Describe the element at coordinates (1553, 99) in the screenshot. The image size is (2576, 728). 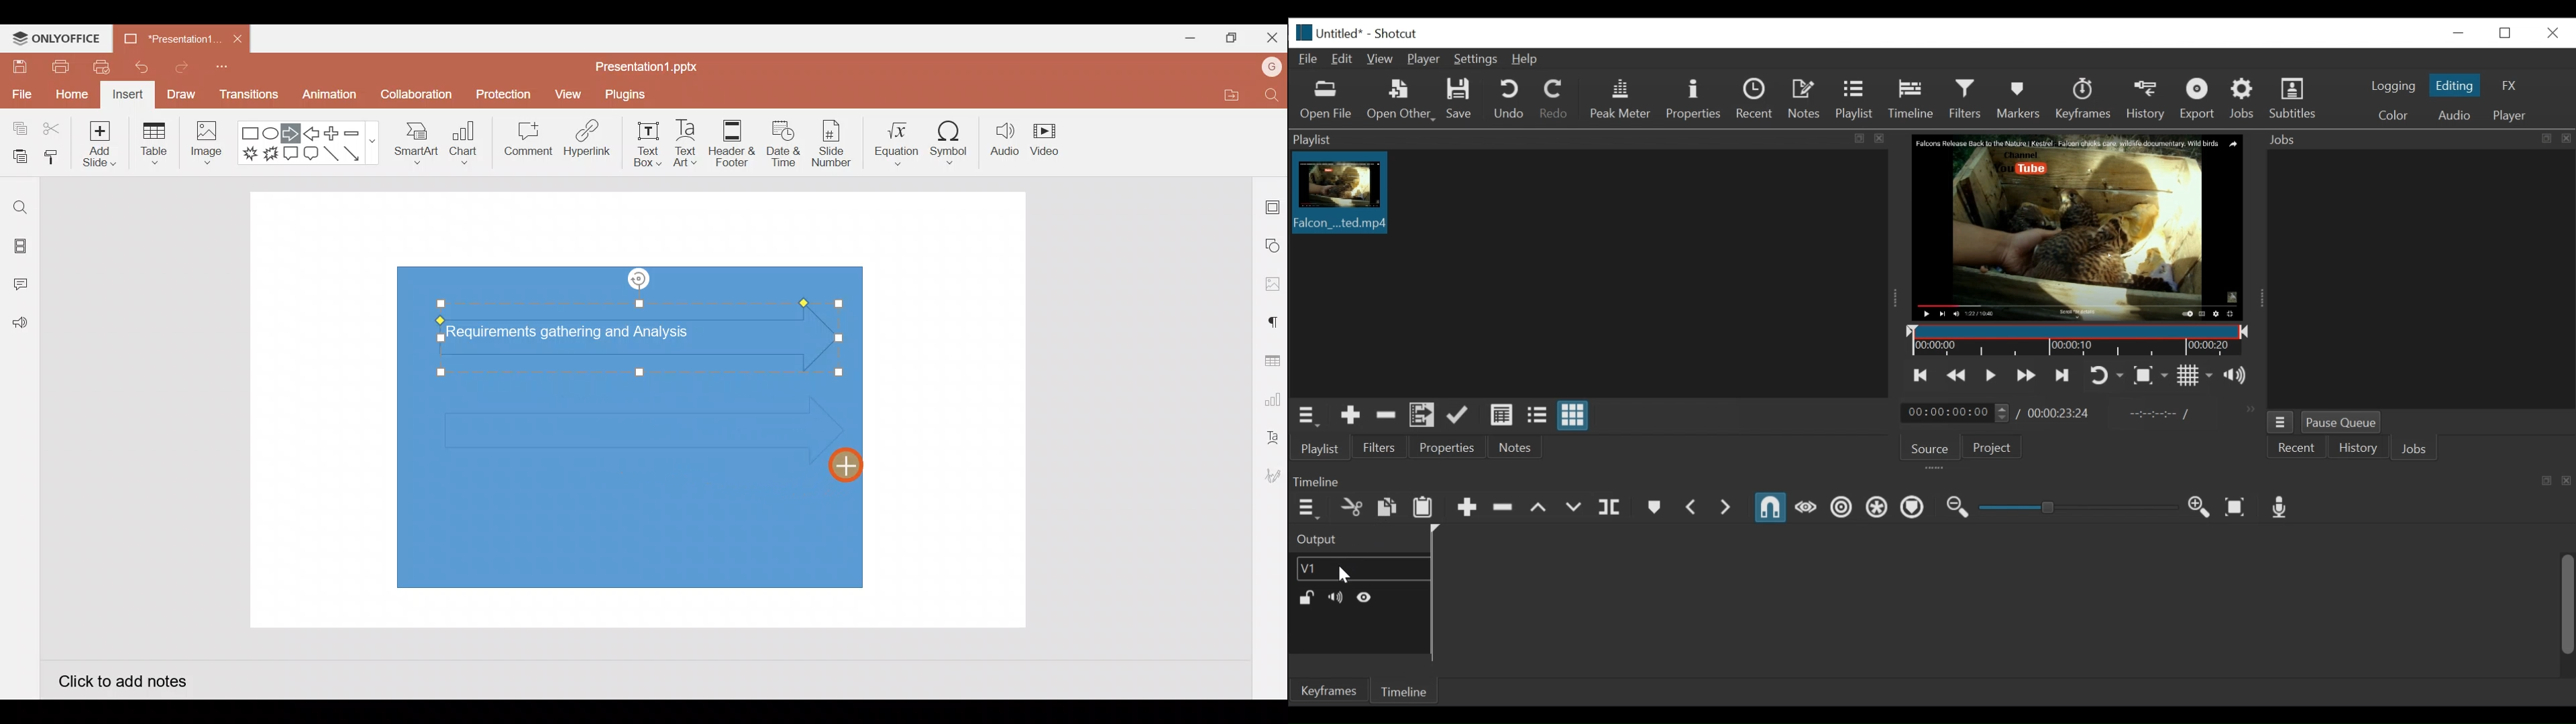
I see `Redo` at that location.